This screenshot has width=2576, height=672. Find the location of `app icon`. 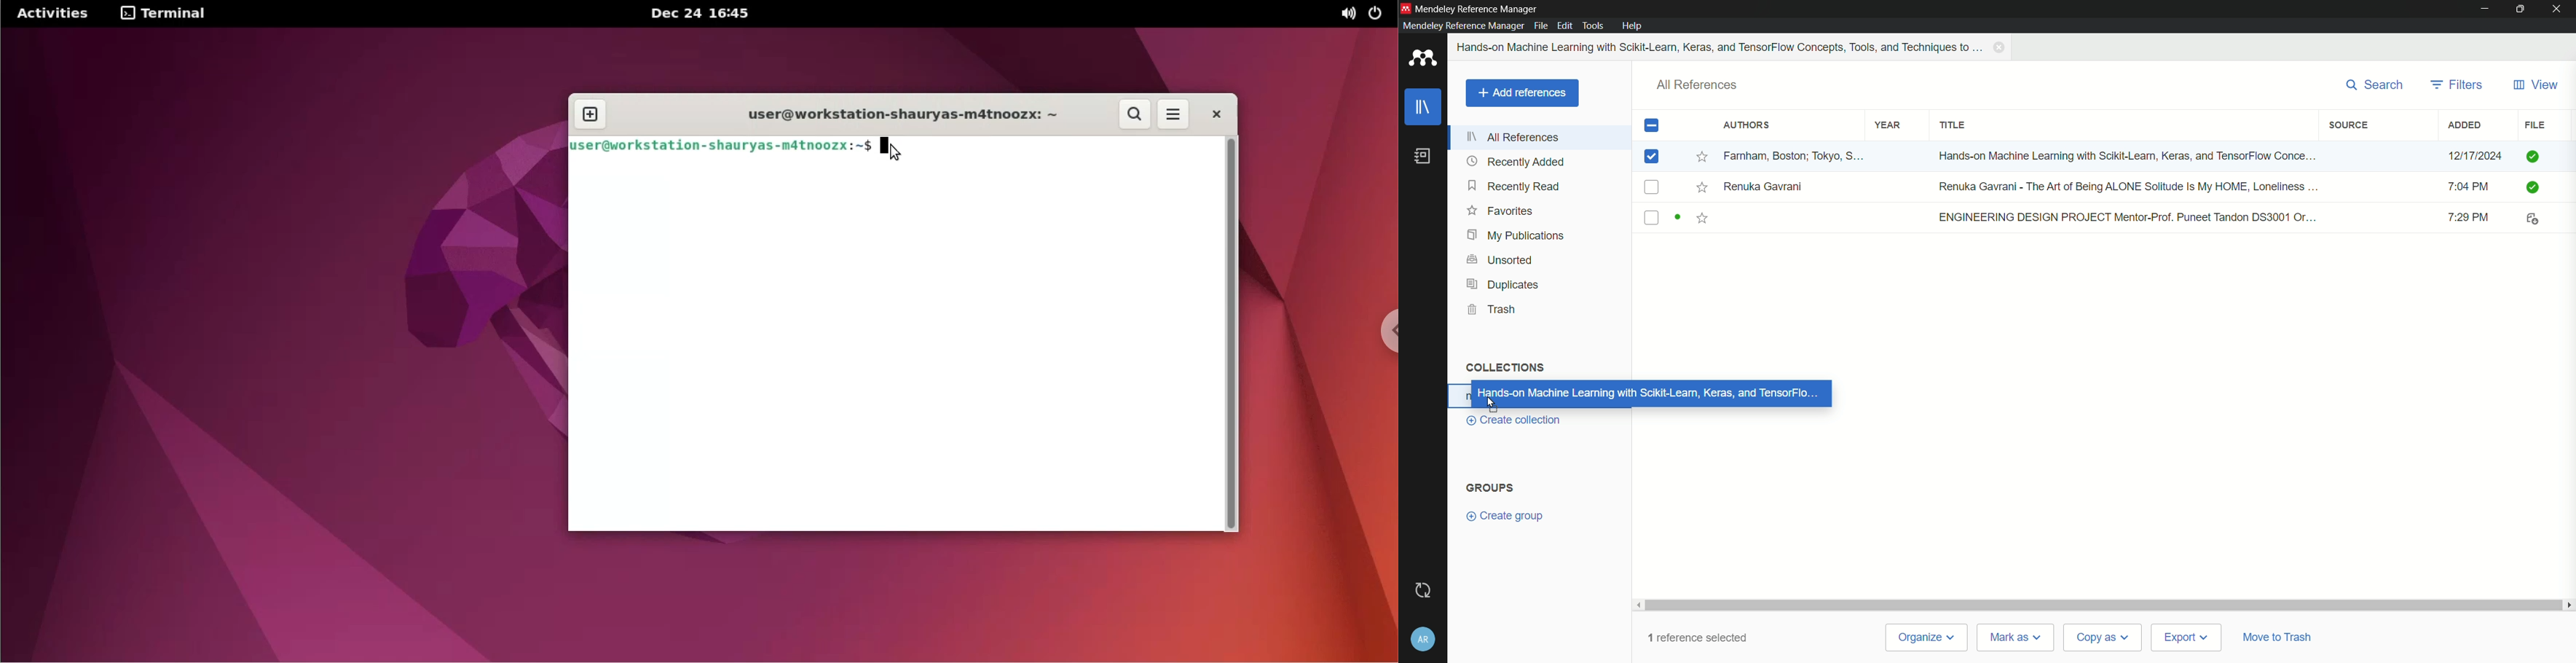

app icon is located at coordinates (1423, 60).